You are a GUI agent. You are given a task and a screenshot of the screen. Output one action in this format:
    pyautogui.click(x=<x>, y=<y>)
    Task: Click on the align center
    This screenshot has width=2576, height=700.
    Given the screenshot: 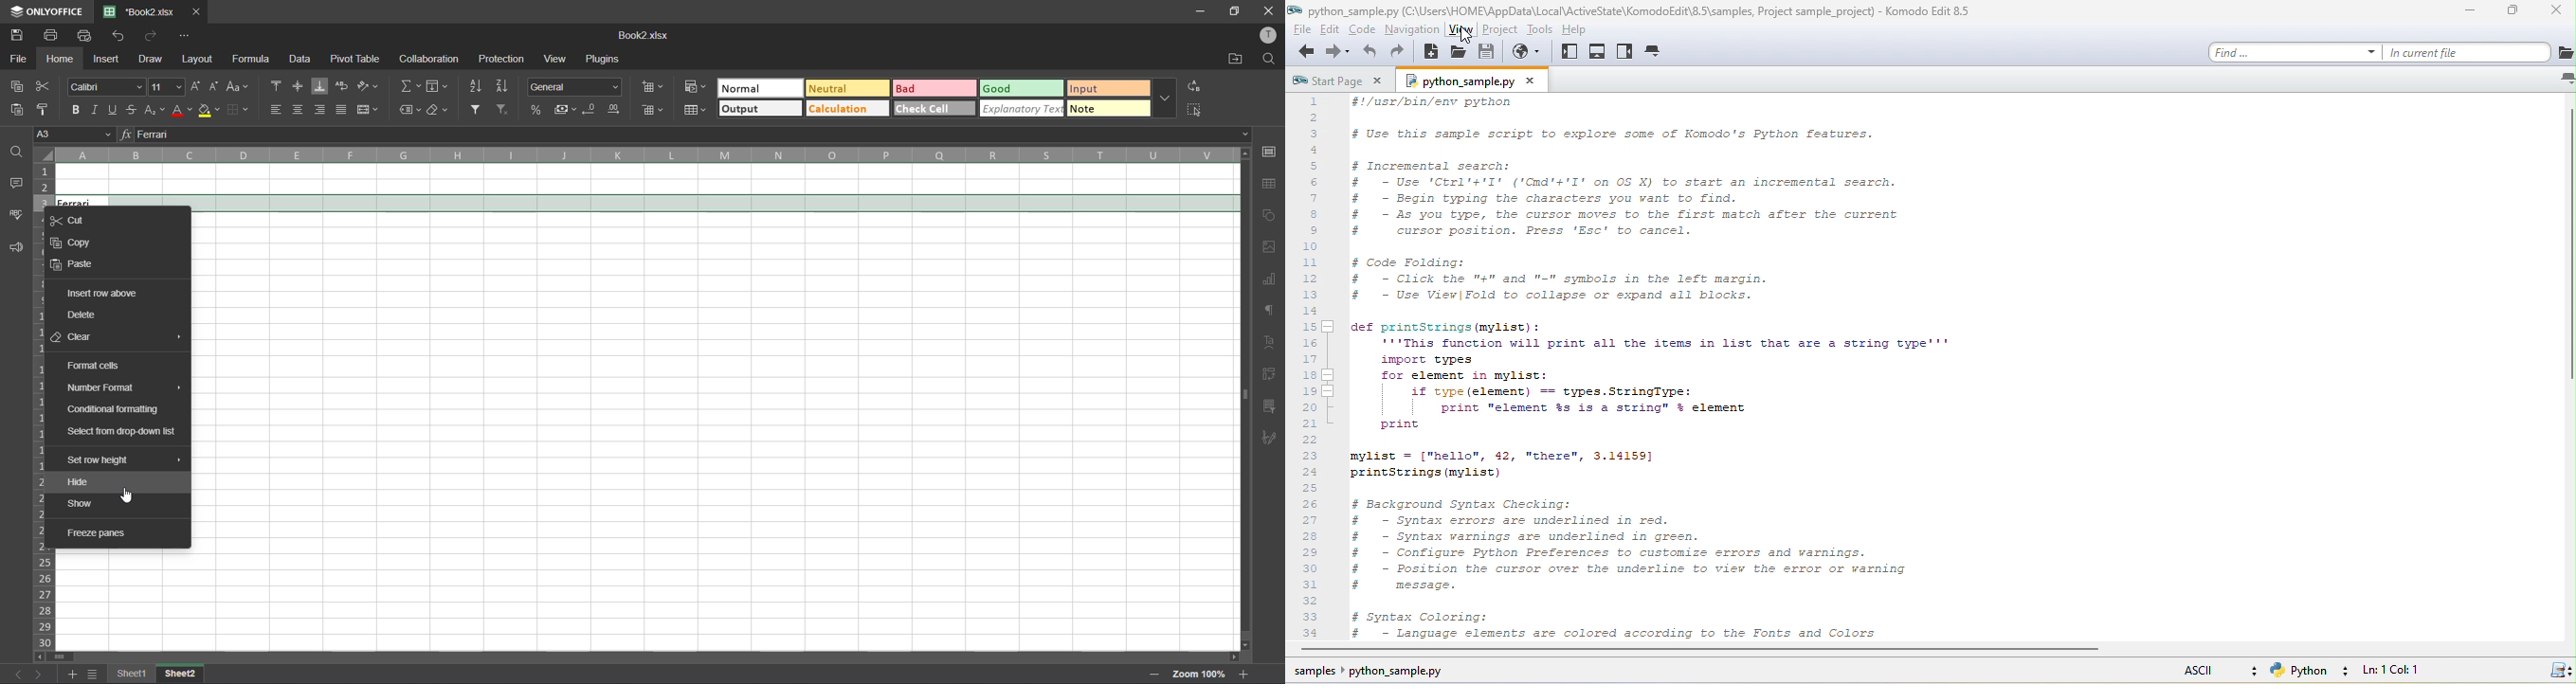 What is the action you would take?
    pyautogui.click(x=297, y=108)
    